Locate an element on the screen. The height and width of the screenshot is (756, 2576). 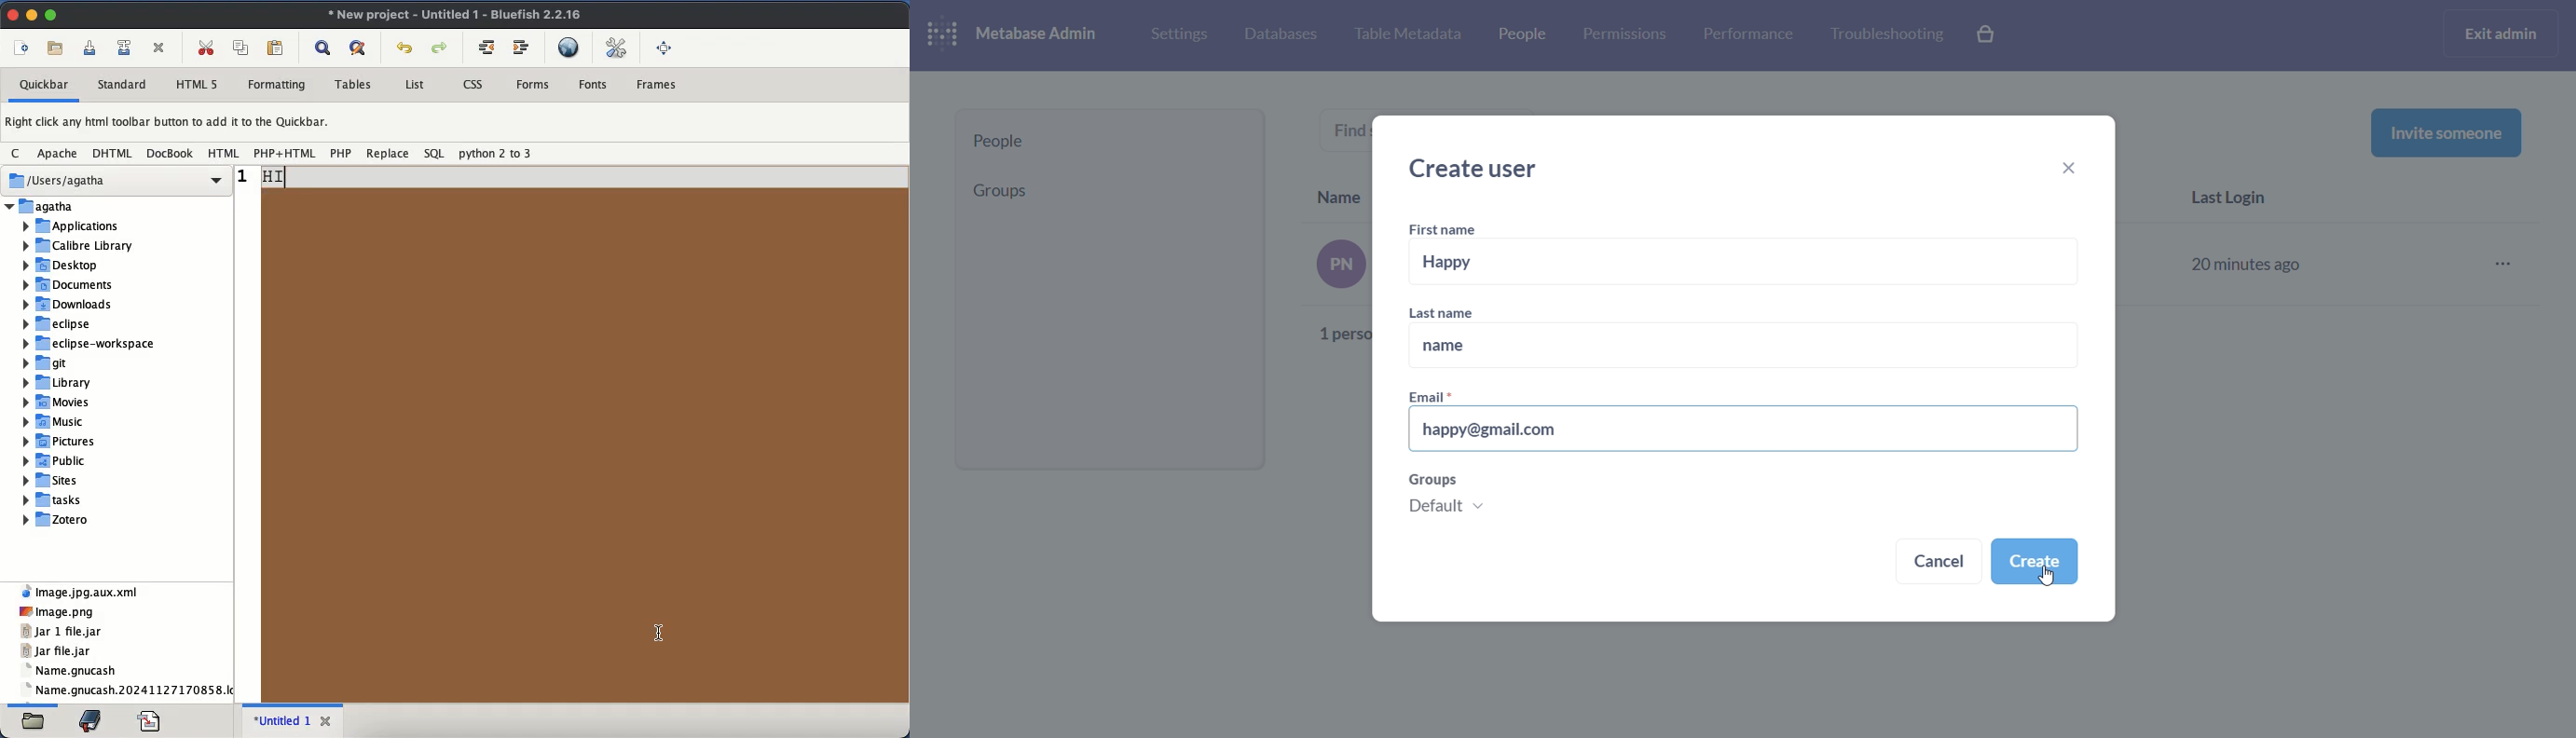
bookmark is located at coordinates (92, 719).